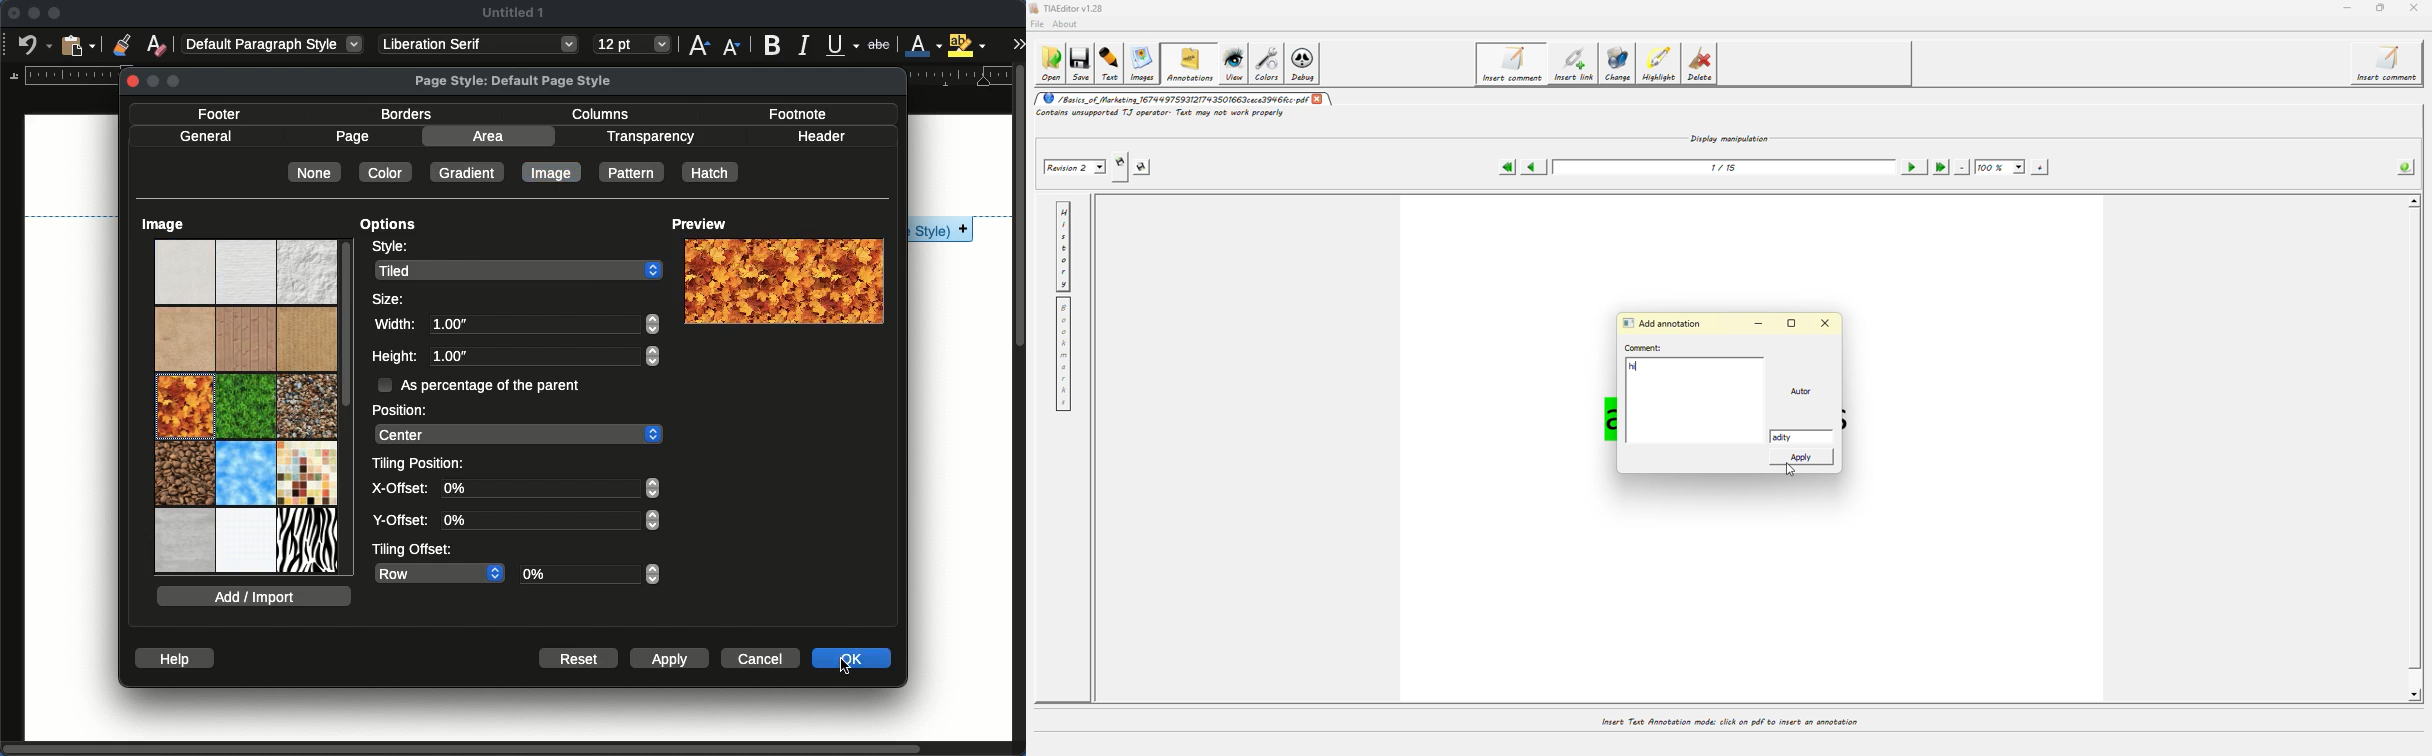 The width and height of the screenshot is (2436, 756). Describe the element at coordinates (78, 44) in the screenshot. I see `paste` at that location.